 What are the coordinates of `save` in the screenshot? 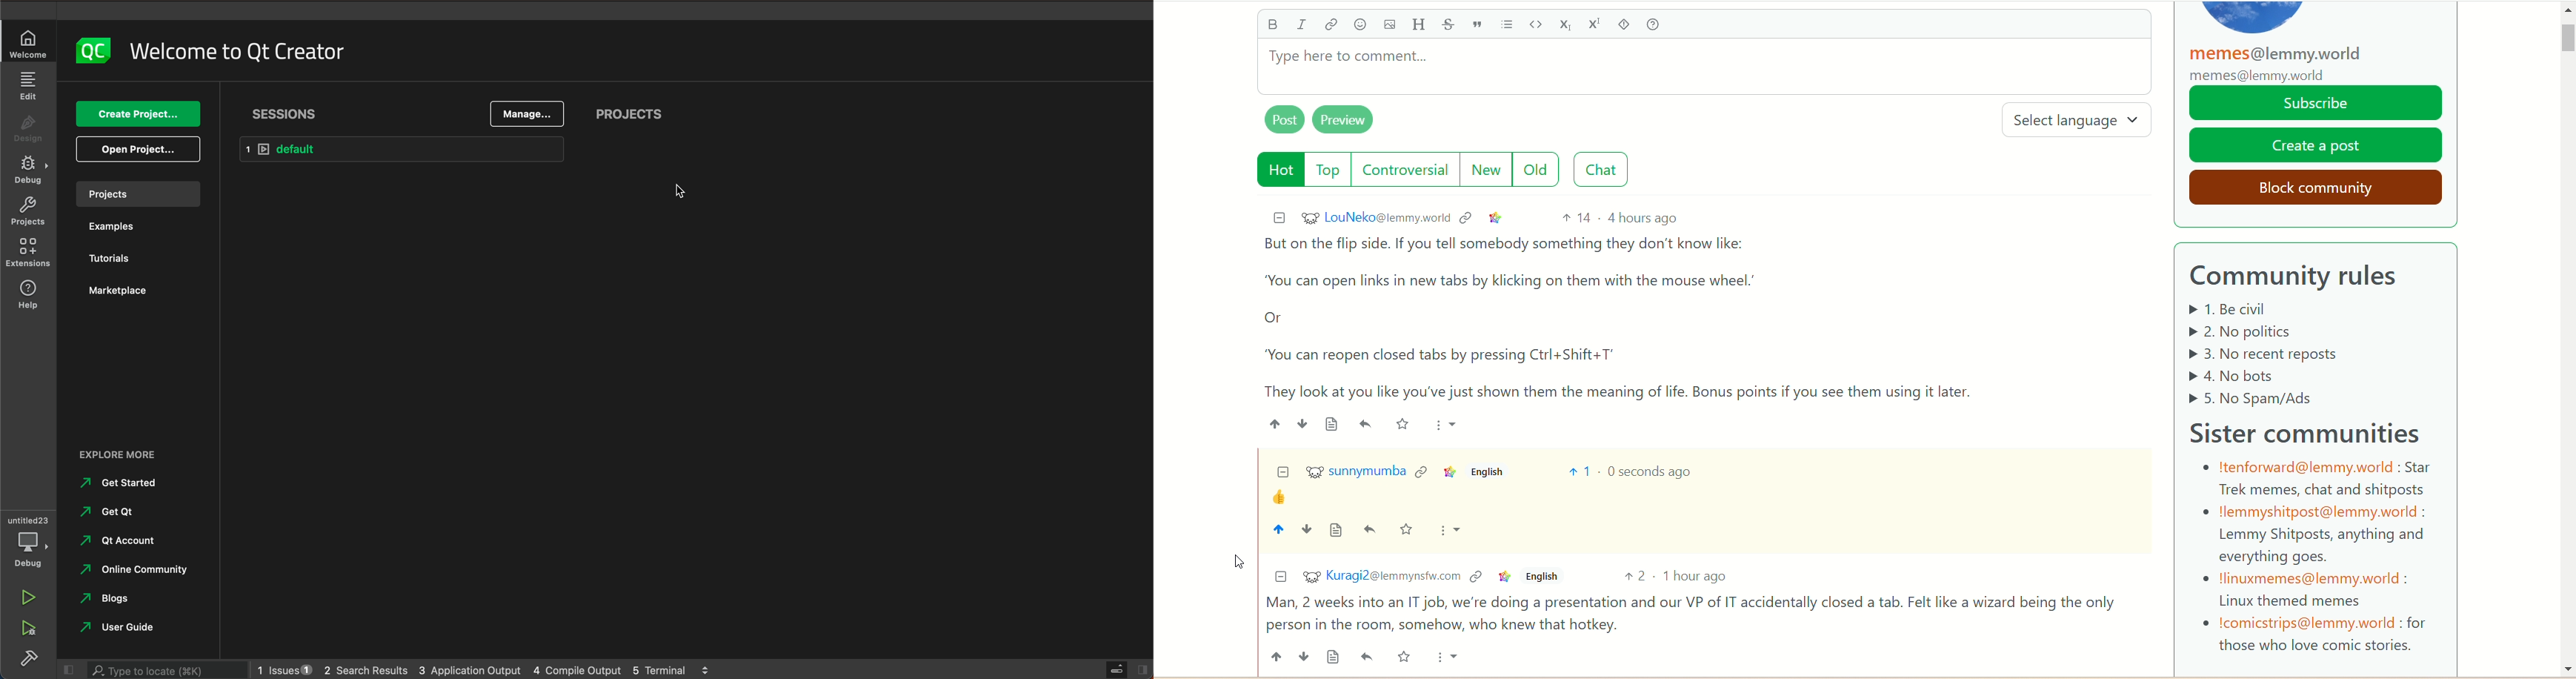 It's located at (1405, 656).